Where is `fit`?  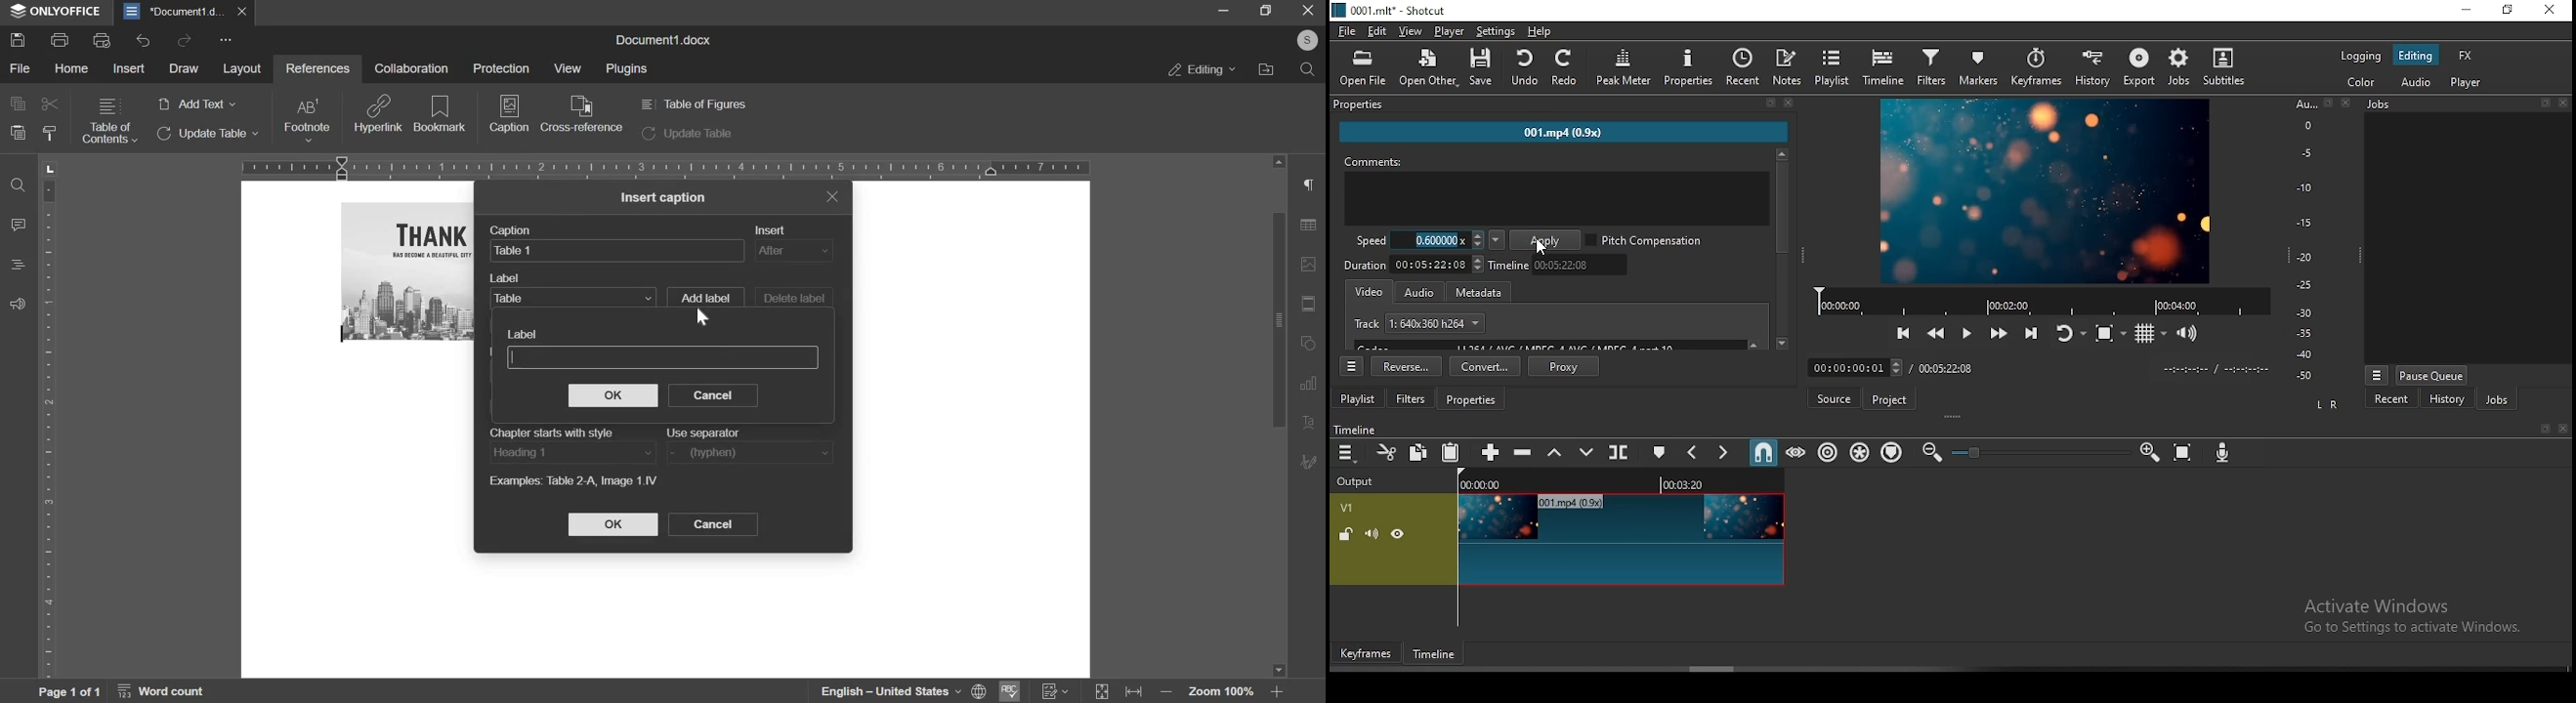
fit is located at coordinates (1311, 305).